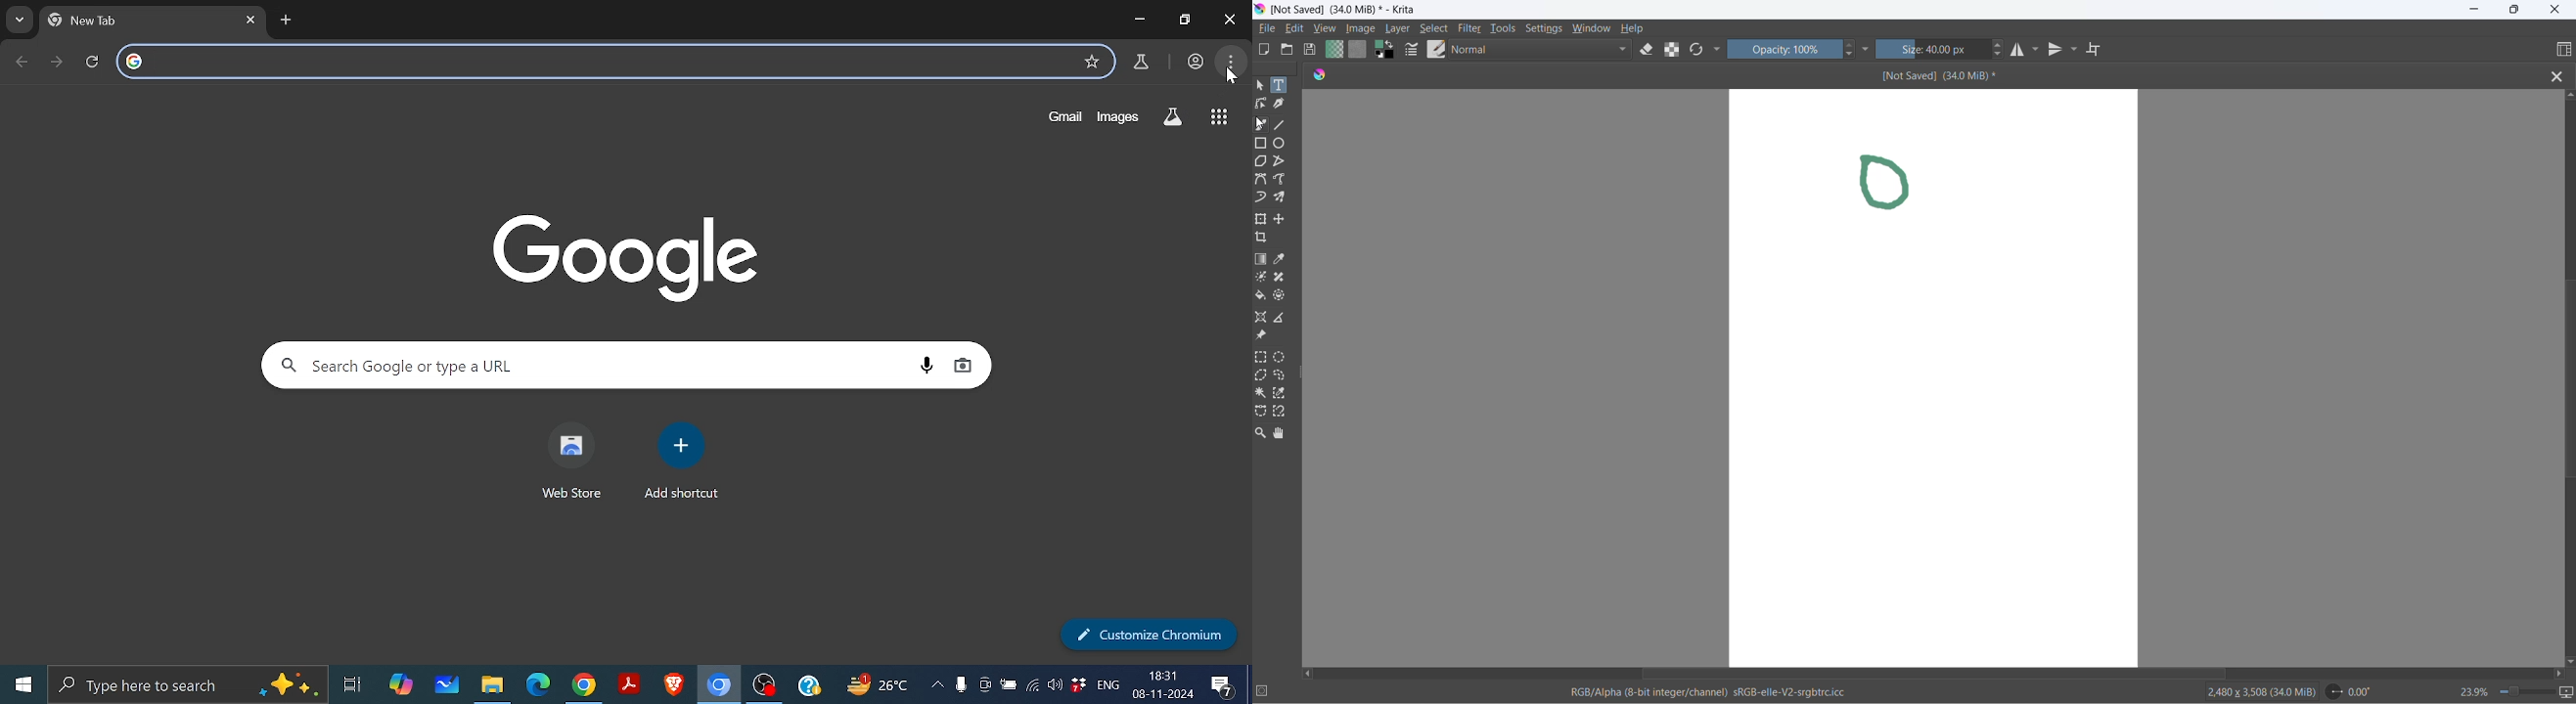 The width and height of the screenshot is (2576, 728). Describe the element at coordinates (937, 688) in the screenshot. I see `show hidden icons` at that location.